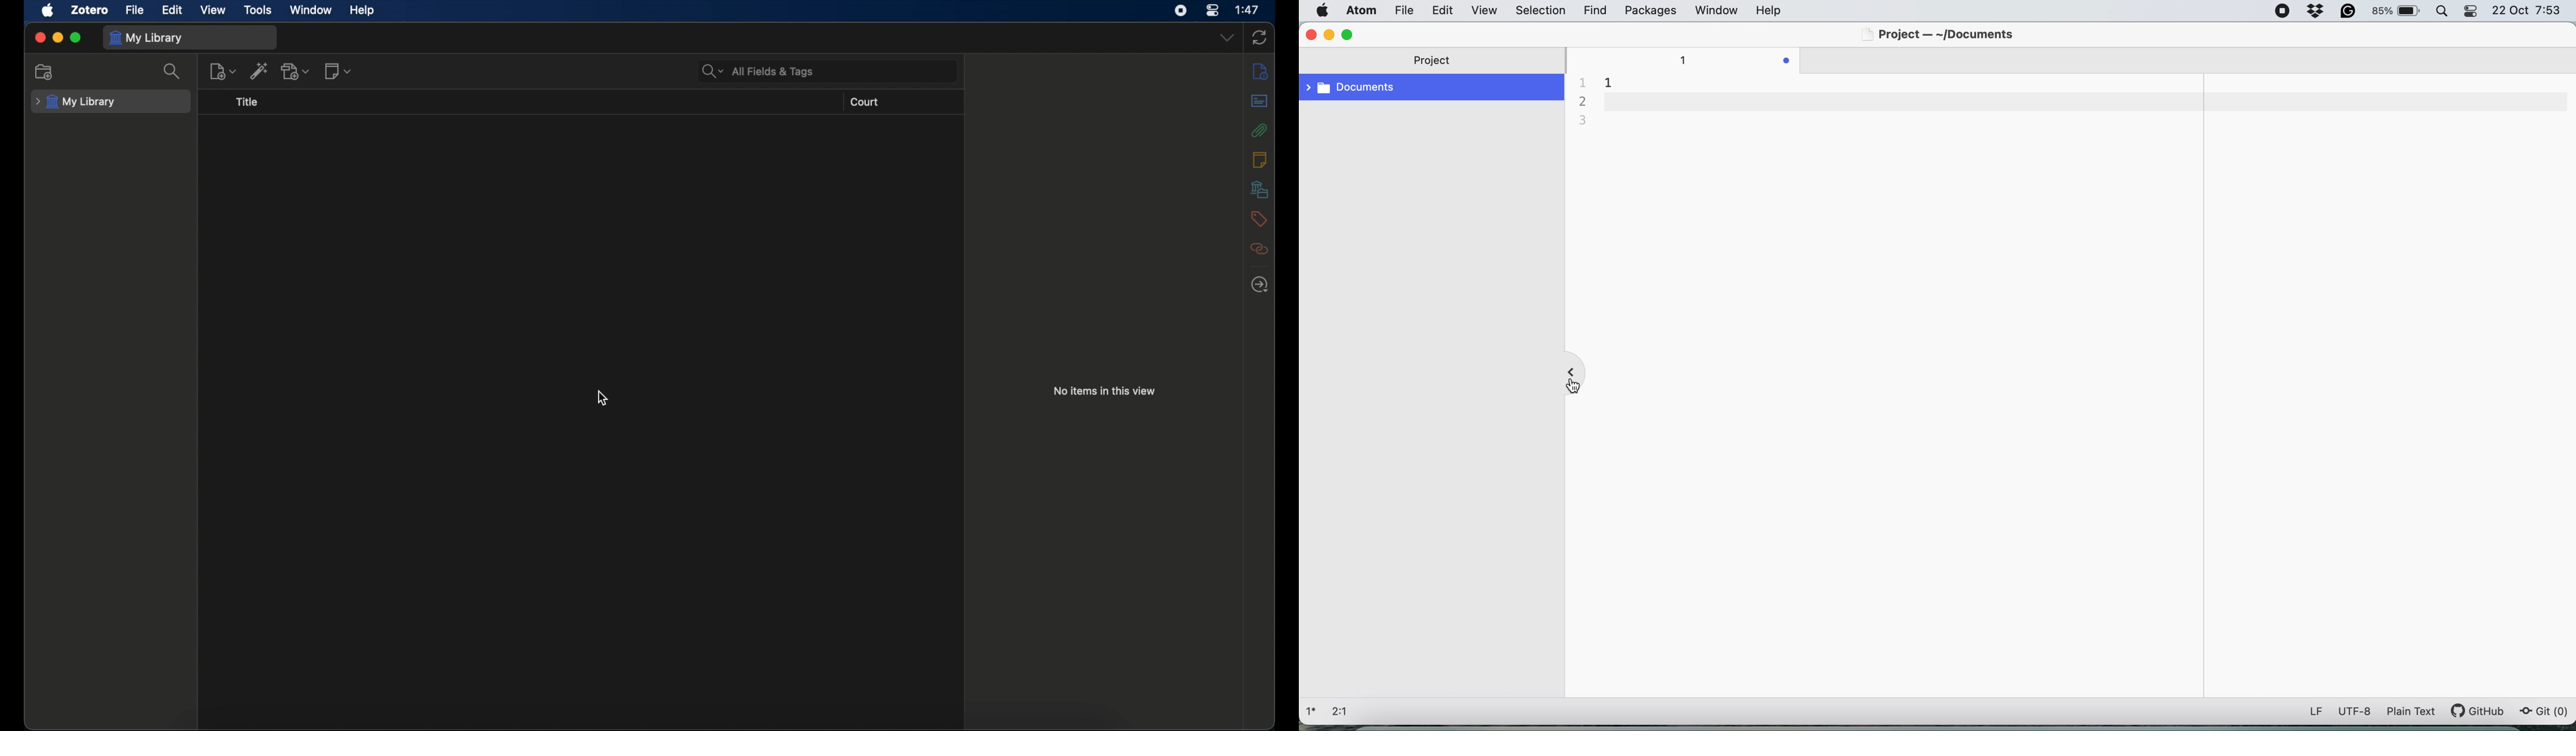 This screenshot has width=2576, height=756. Describe the element at coordinates (1212, 10) in the screenshot. I see `control center` at that location.